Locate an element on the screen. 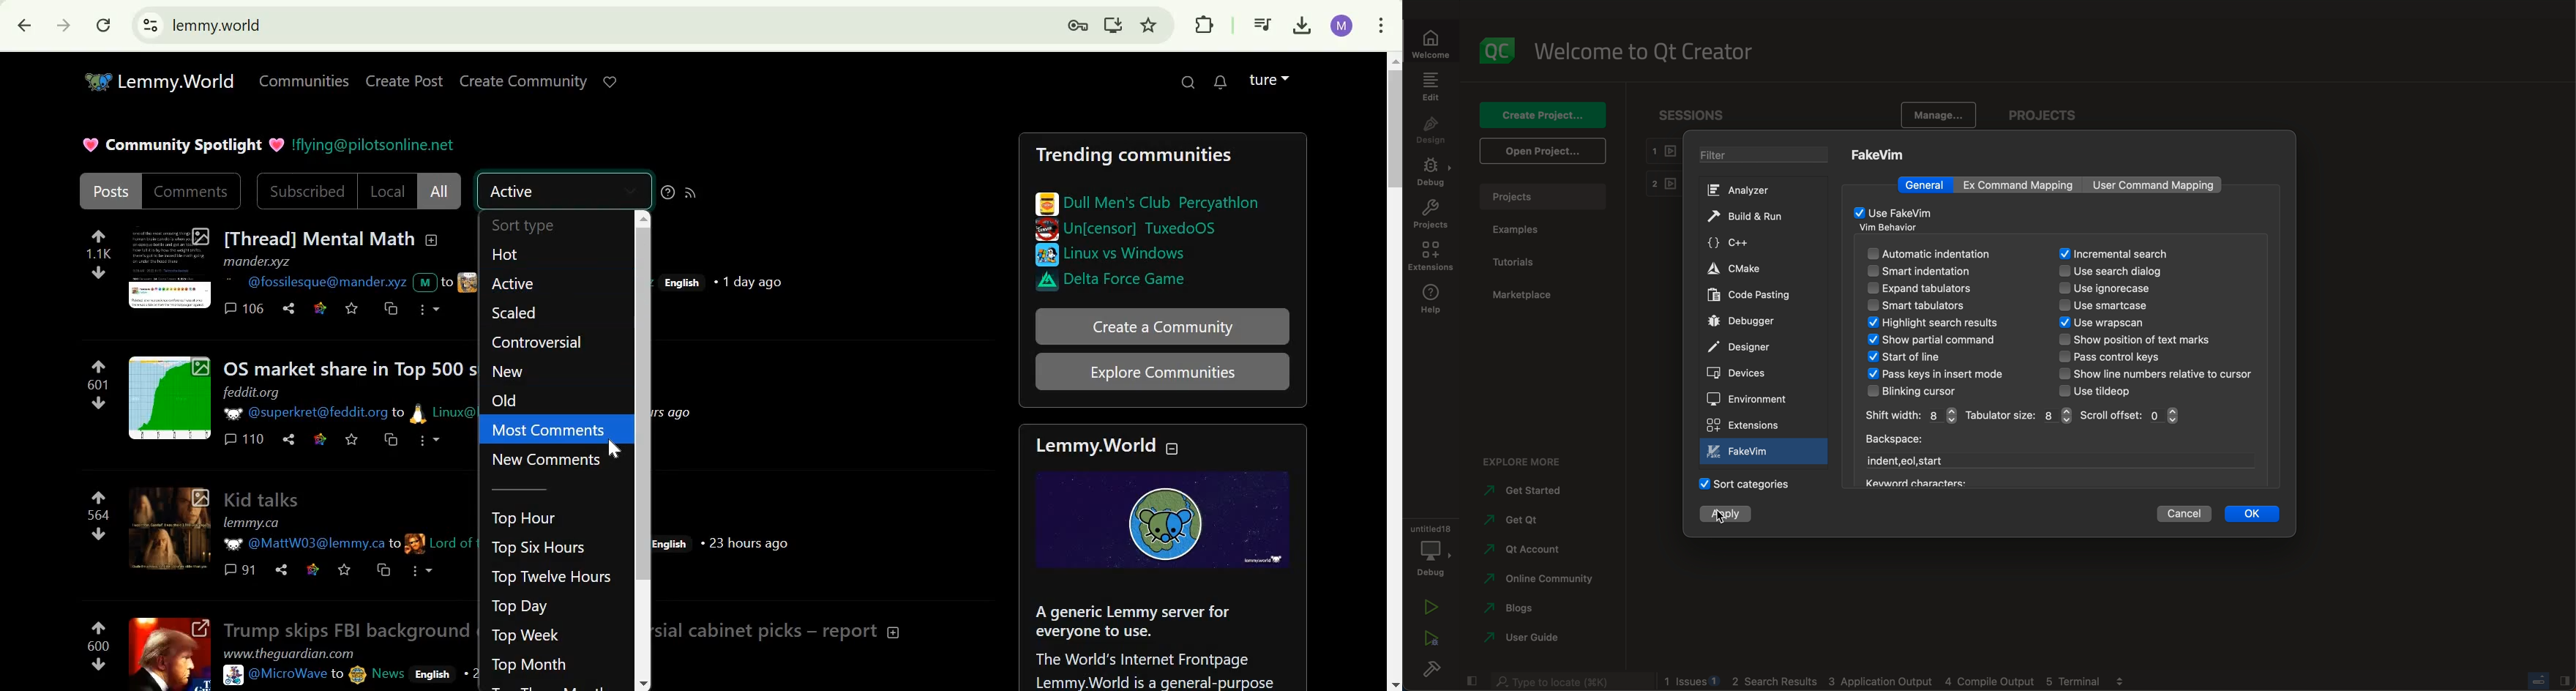 The width and height of the screenshot is (2576, 700). save is located at coordinates (349, 438).